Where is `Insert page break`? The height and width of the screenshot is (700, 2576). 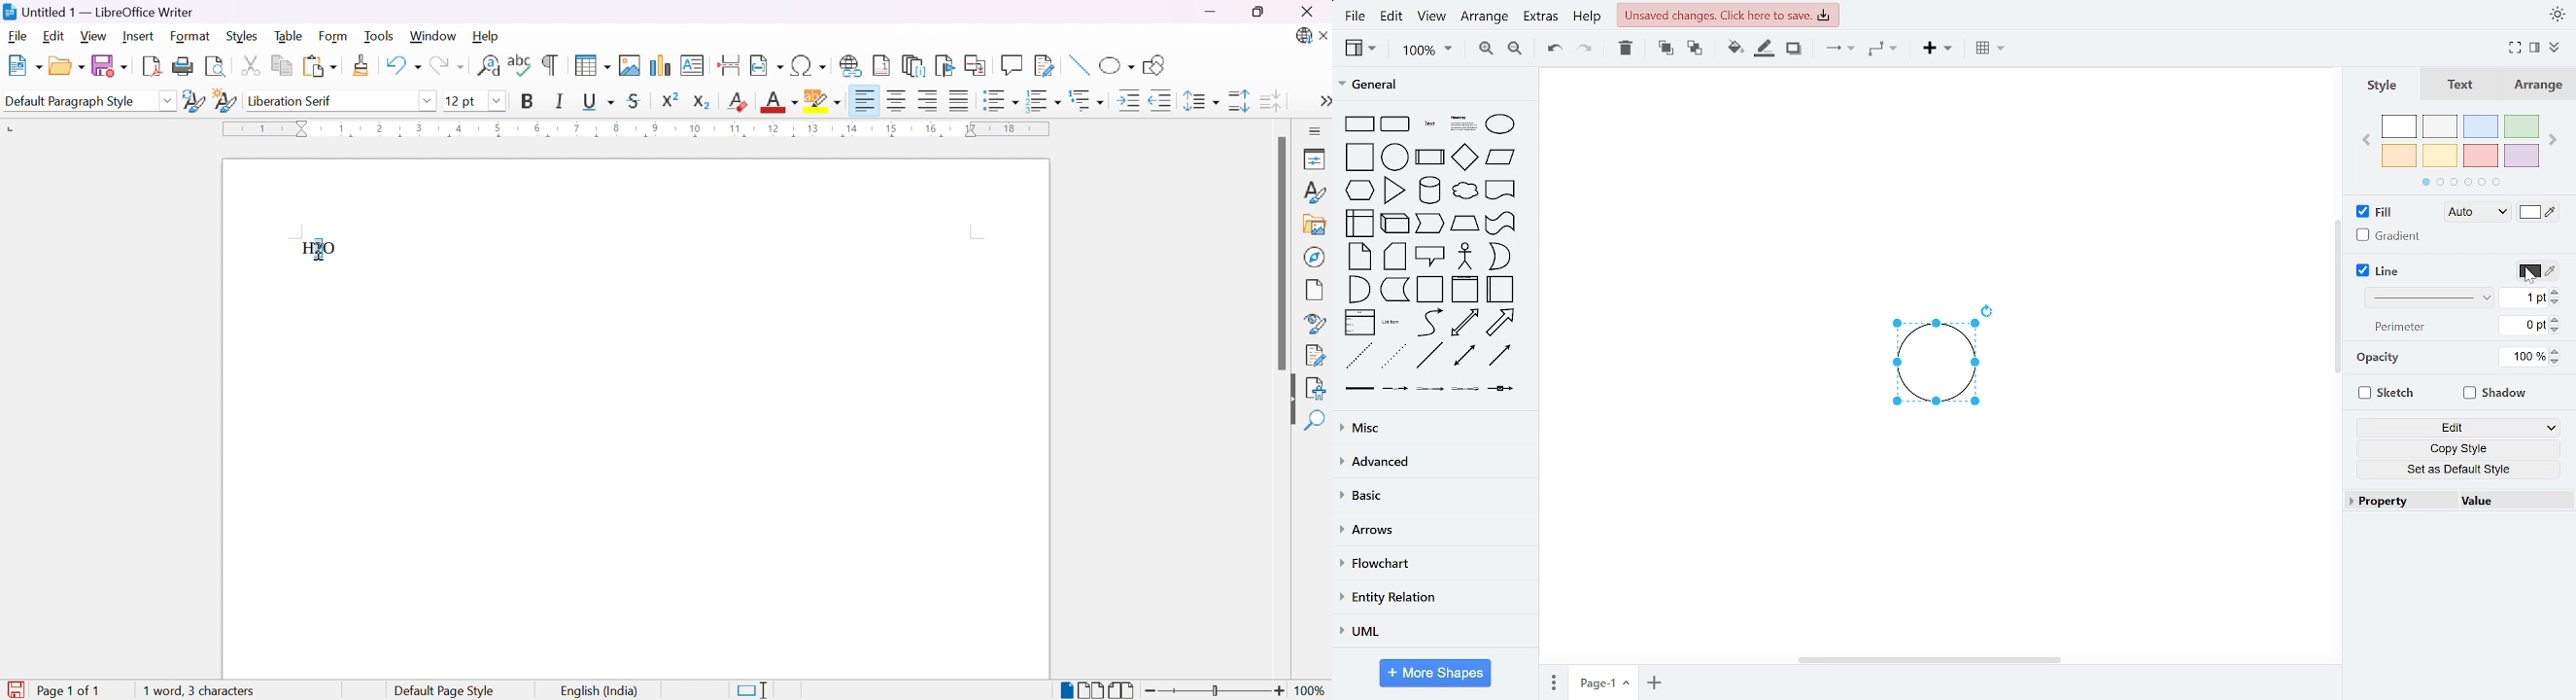 Insert page break is located at coordinates (731, 65).